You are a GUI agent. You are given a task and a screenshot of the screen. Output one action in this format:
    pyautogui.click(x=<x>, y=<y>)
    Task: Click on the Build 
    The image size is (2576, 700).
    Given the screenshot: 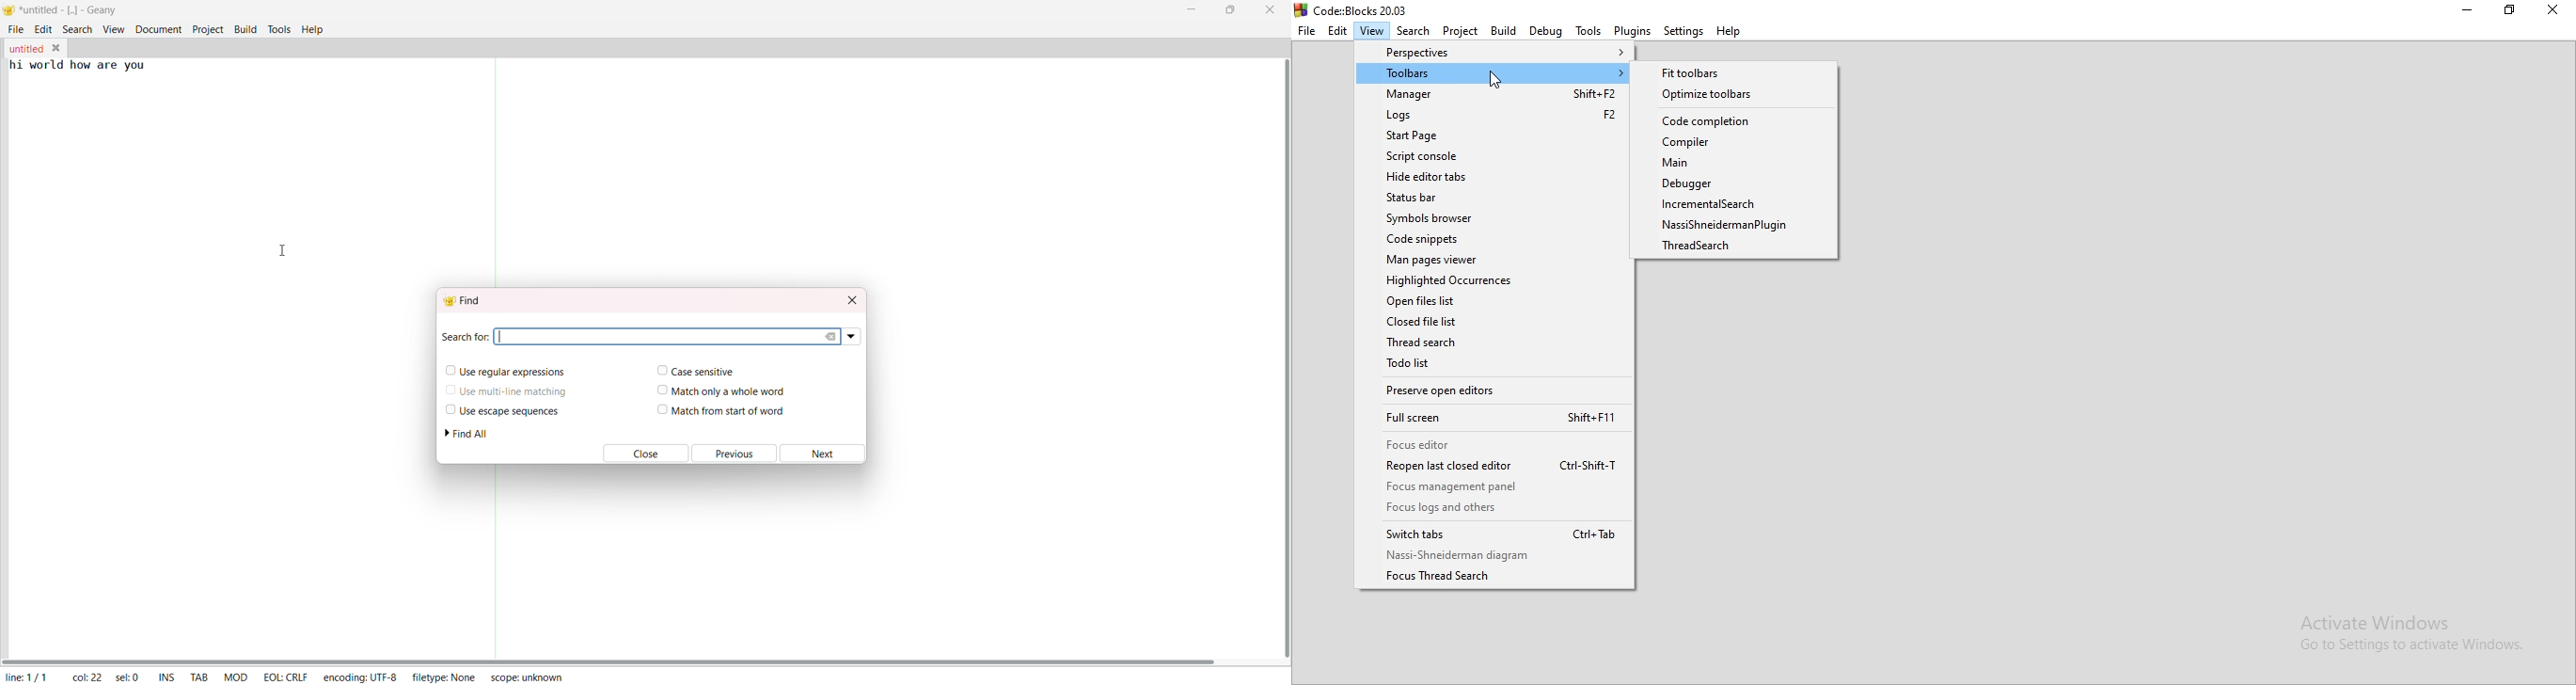 What is the action you would take?
    pyautogui.click(x=1503, y=31)
    